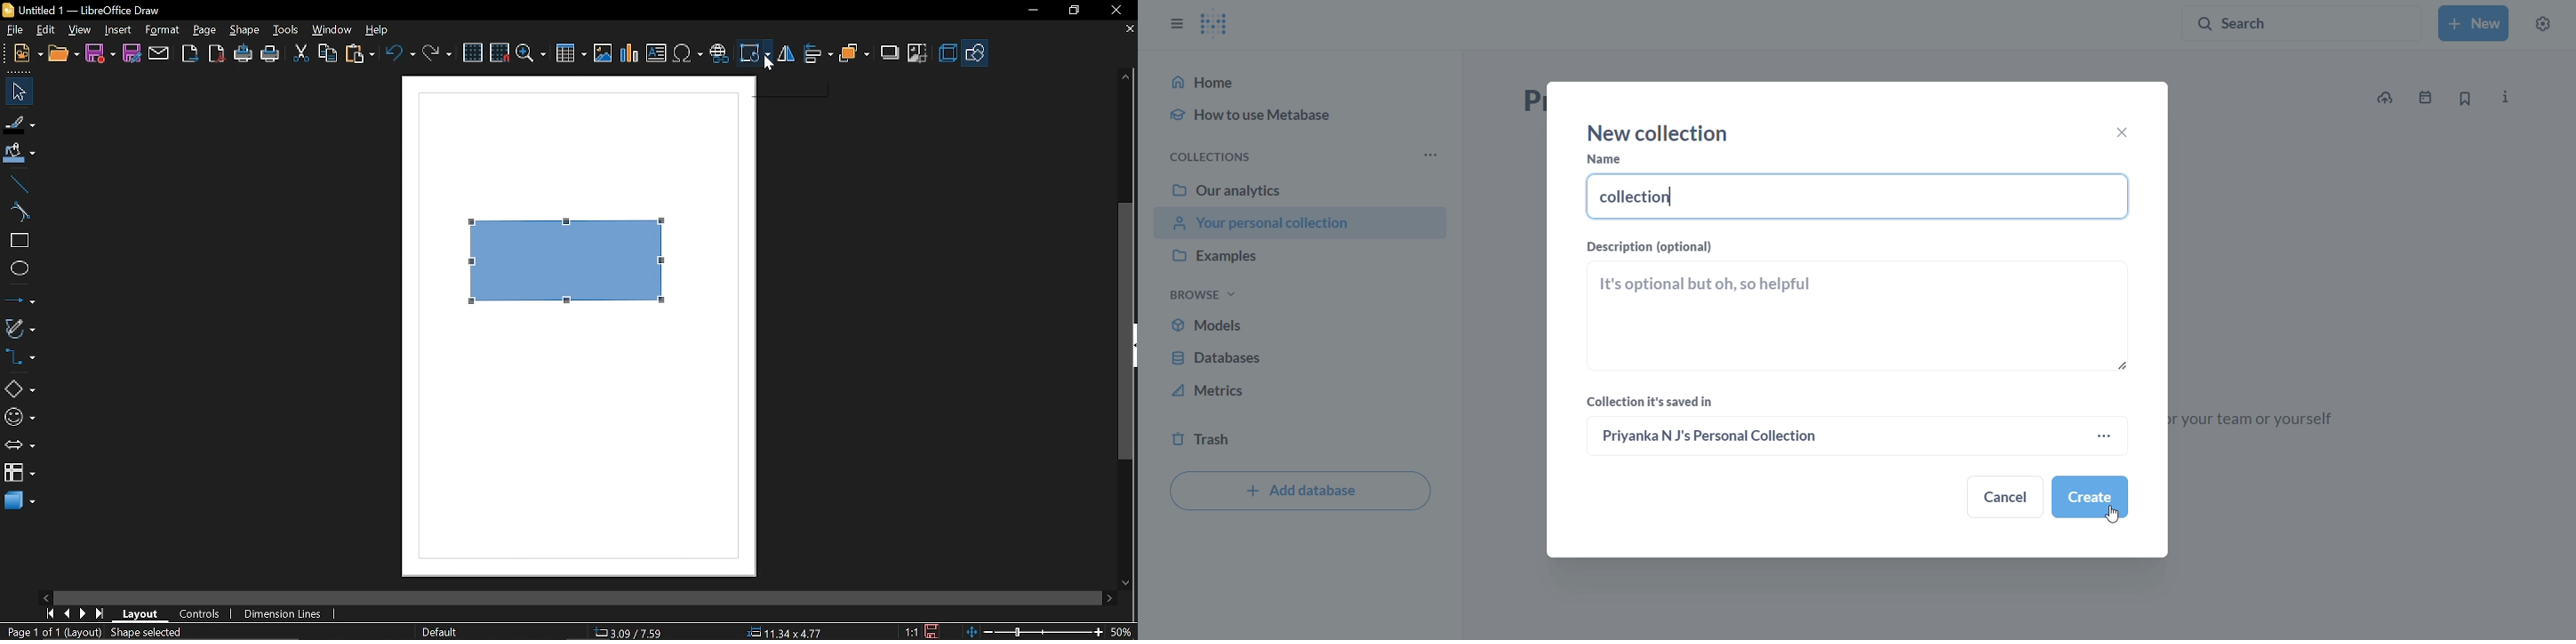 Image resolution: width=2576 pixels, height=644 pixels. I want to click on Line, so click(18, 184).